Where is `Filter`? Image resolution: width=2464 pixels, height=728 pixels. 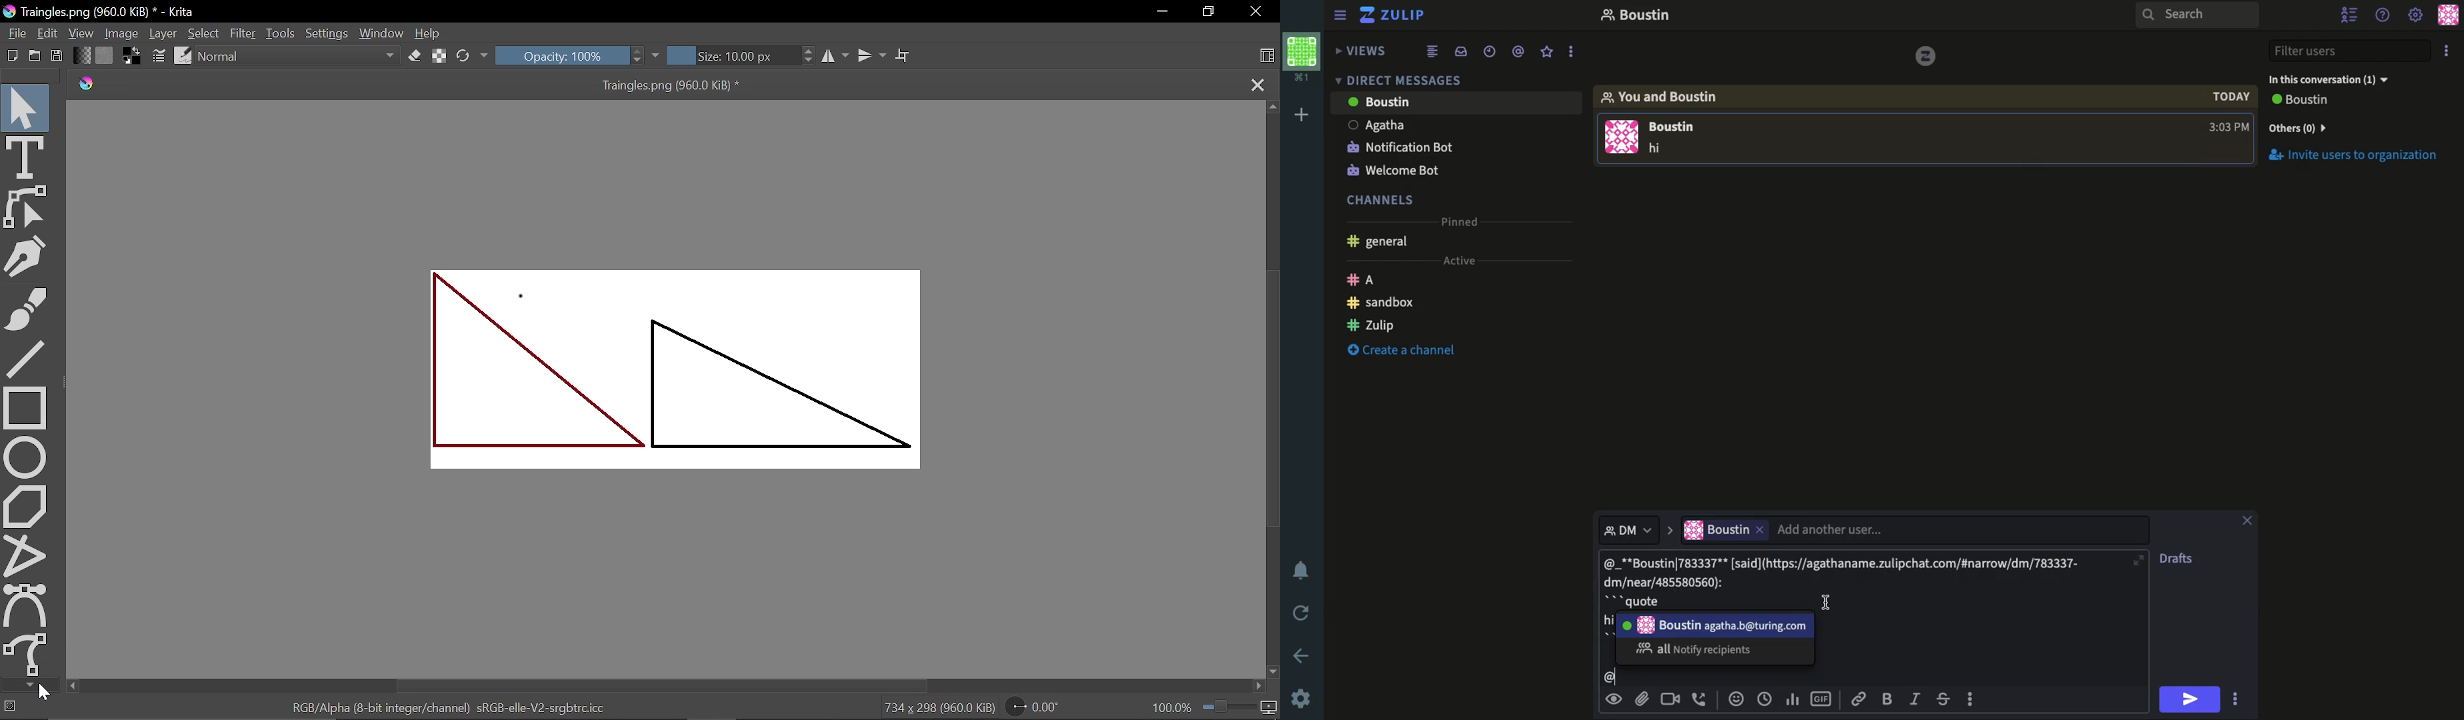 Filter is located at coordinates (244, 32).